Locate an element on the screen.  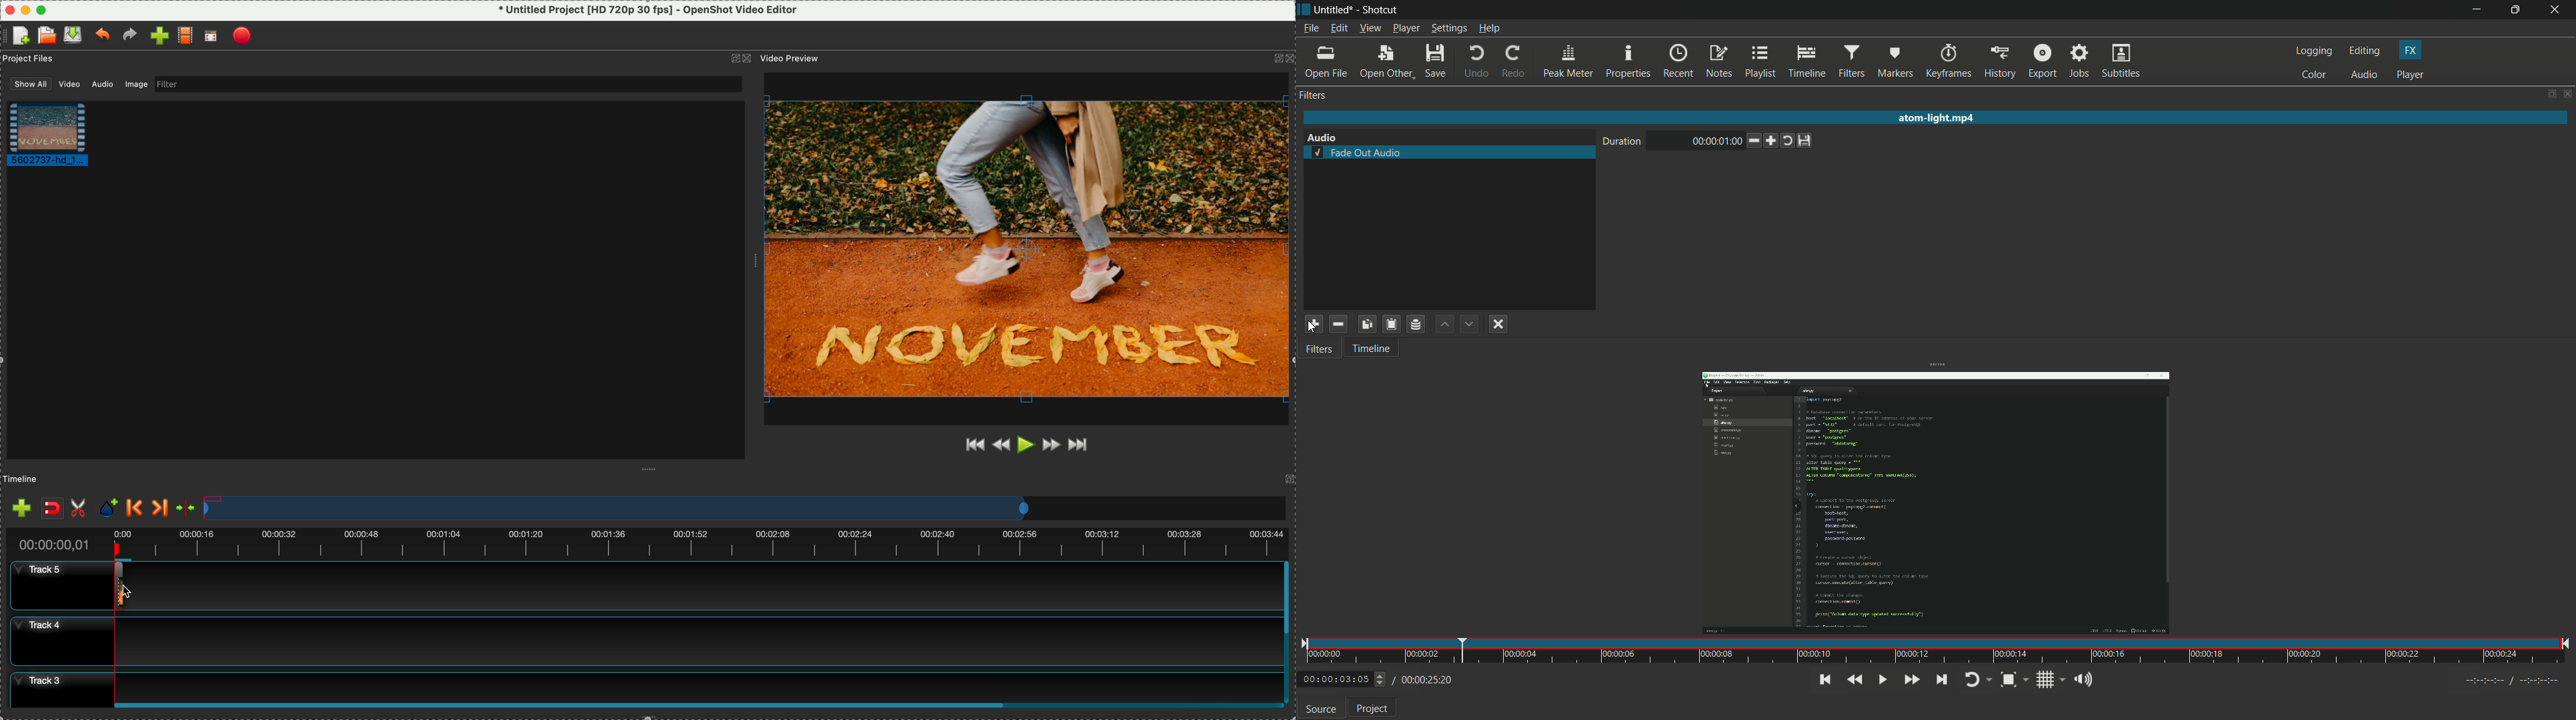
quickly play forward is located at coordinates (1910, 678).